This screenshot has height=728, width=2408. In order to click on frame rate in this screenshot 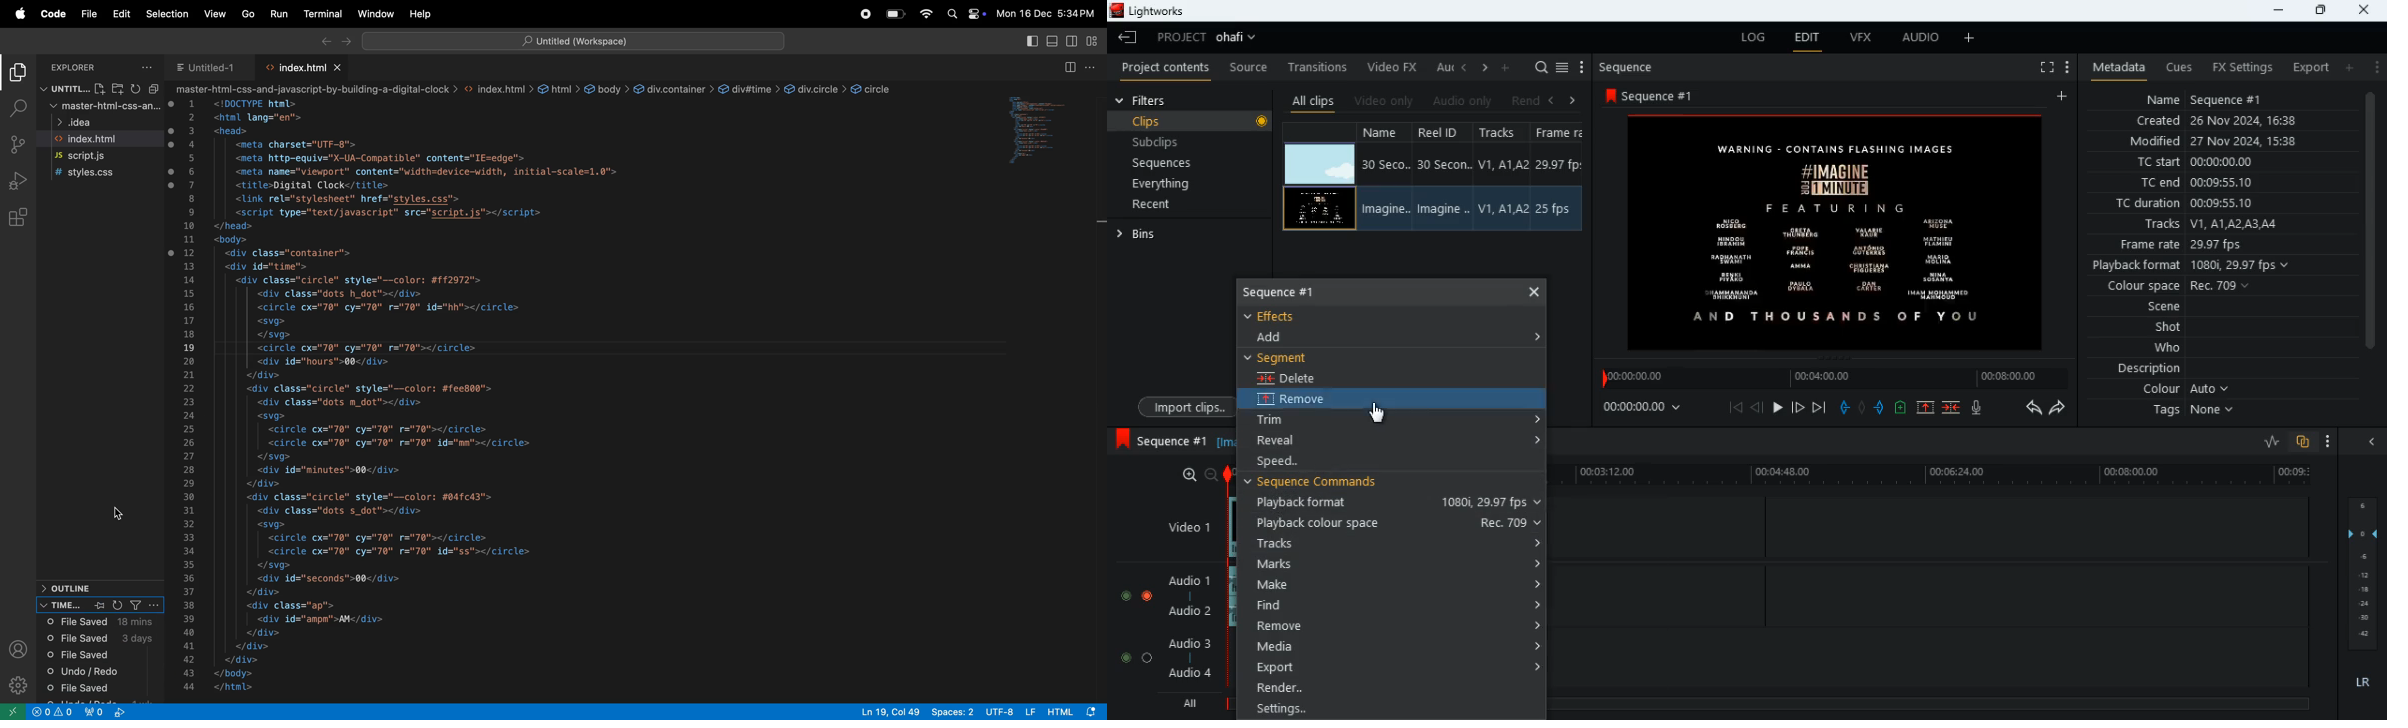, I will do `click(2181, 246)`.